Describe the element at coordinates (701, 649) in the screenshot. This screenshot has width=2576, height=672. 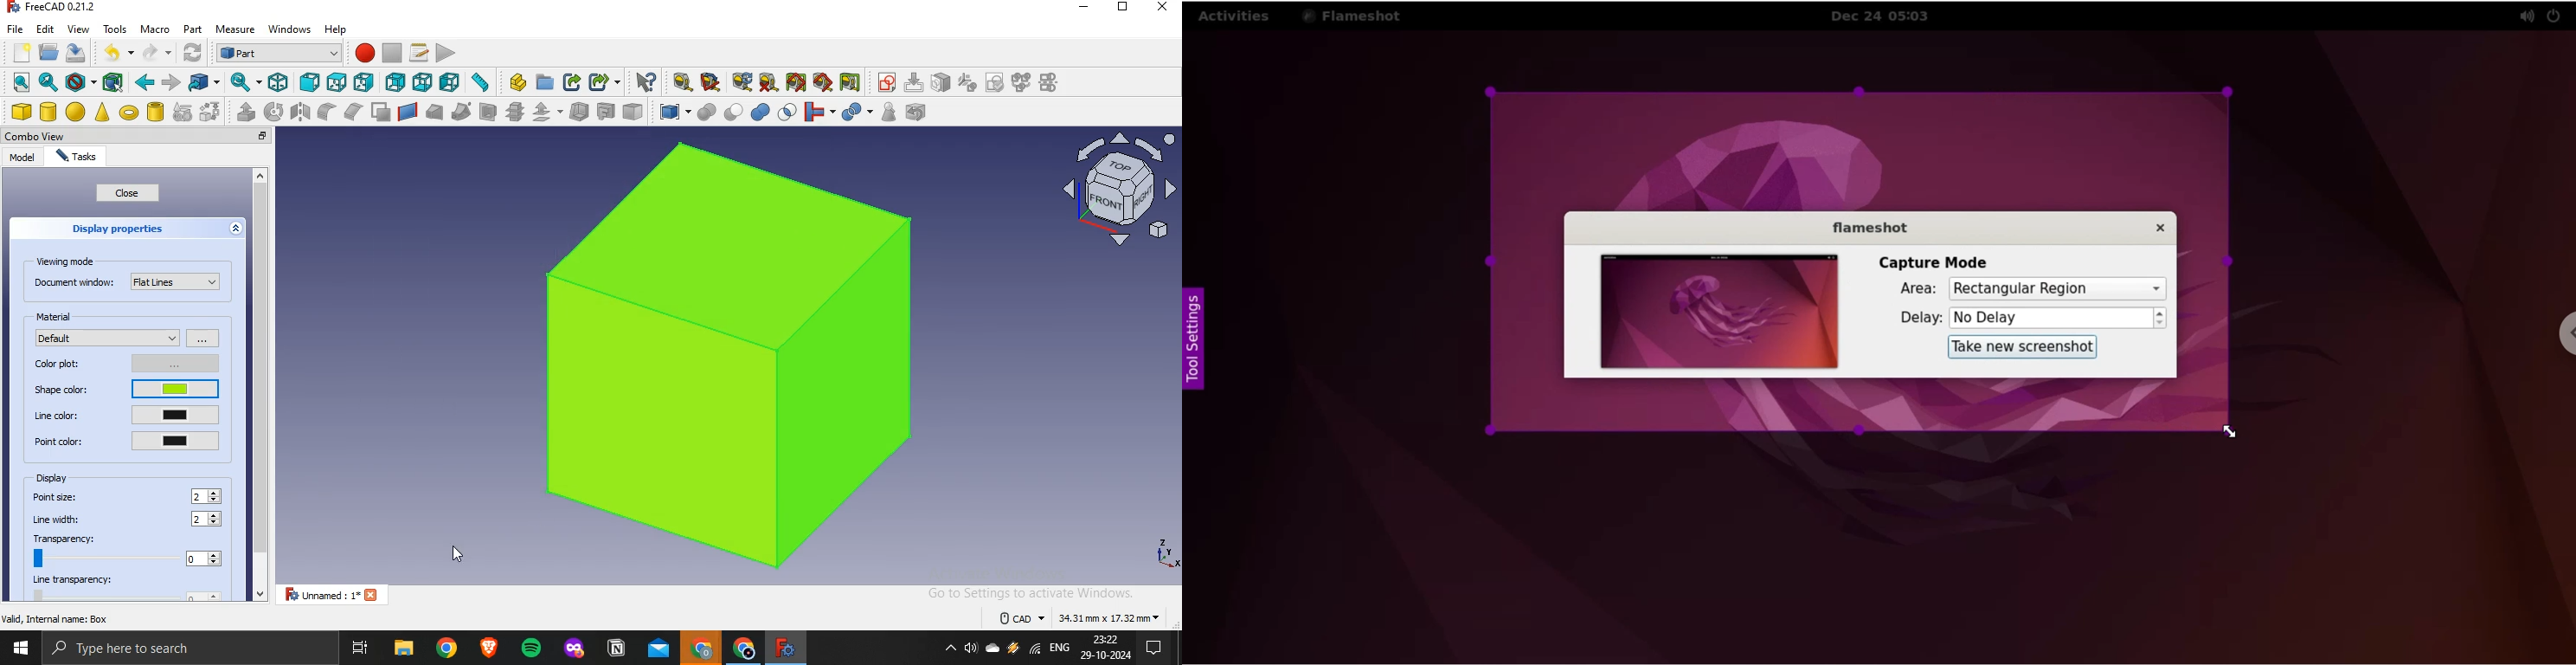
I see `google chrome` at that location.